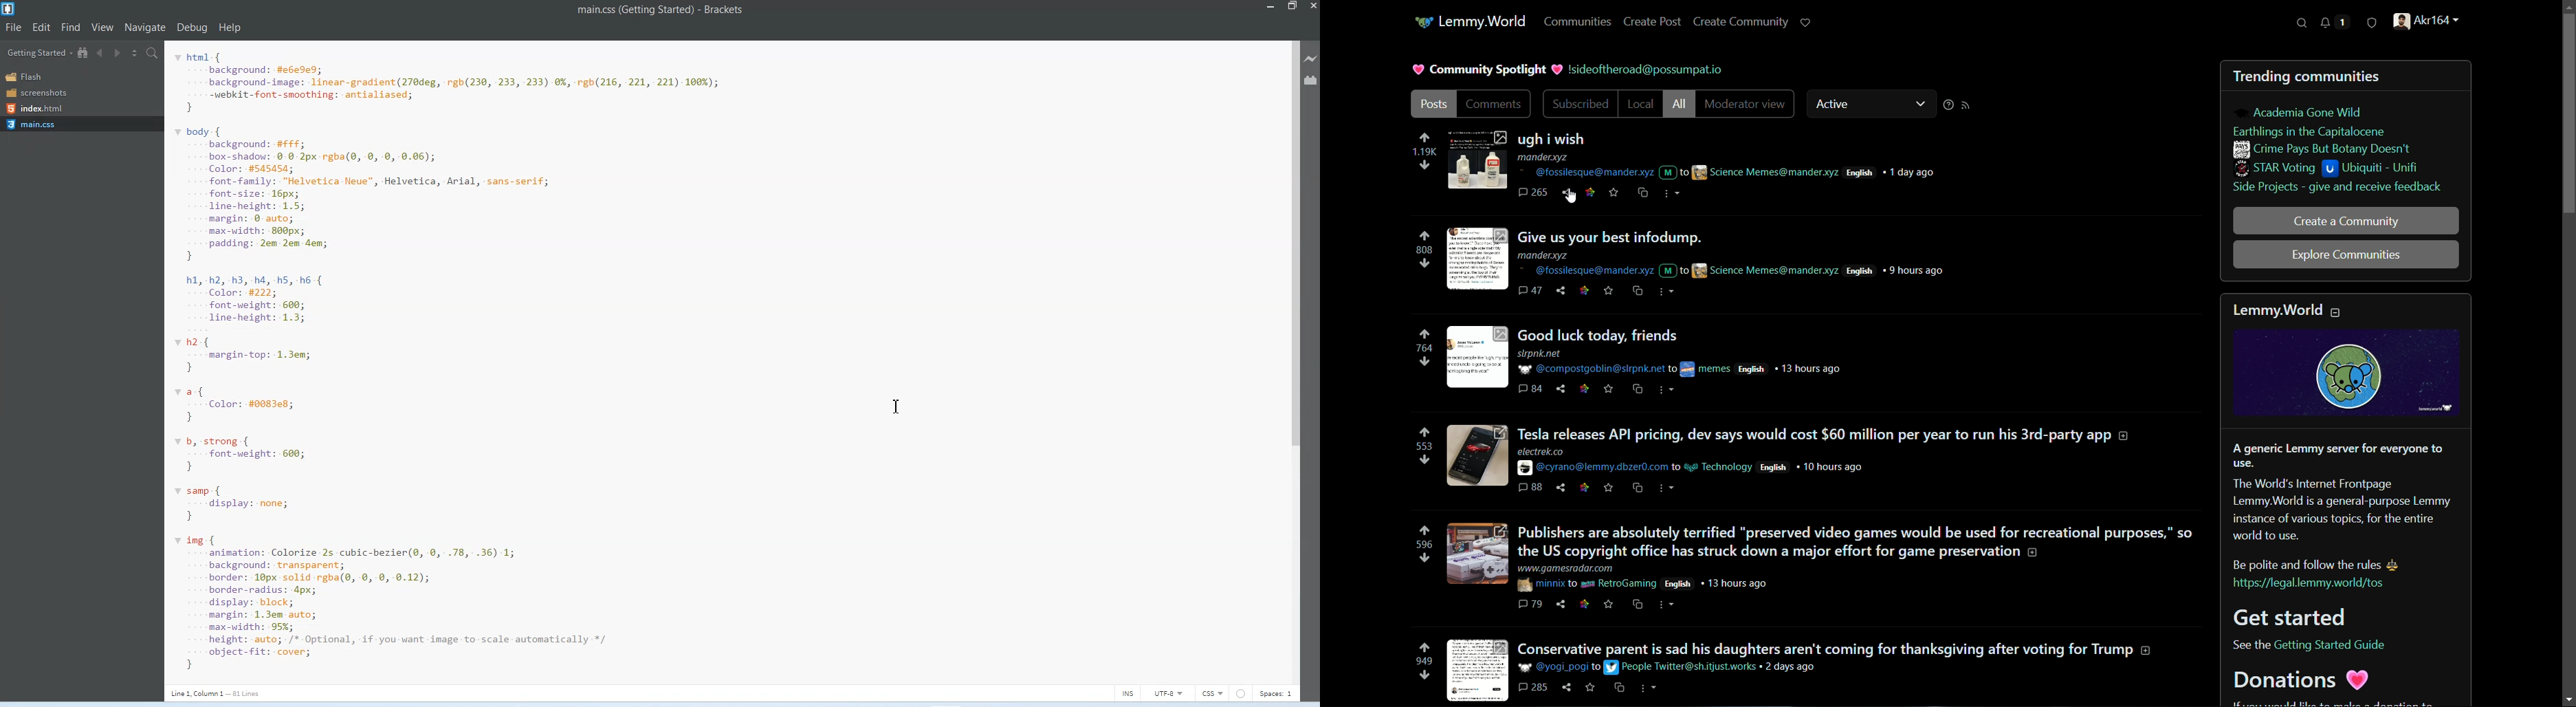  I want to click on !sideoftheroad@possumpat.io, so click(1650, 69).